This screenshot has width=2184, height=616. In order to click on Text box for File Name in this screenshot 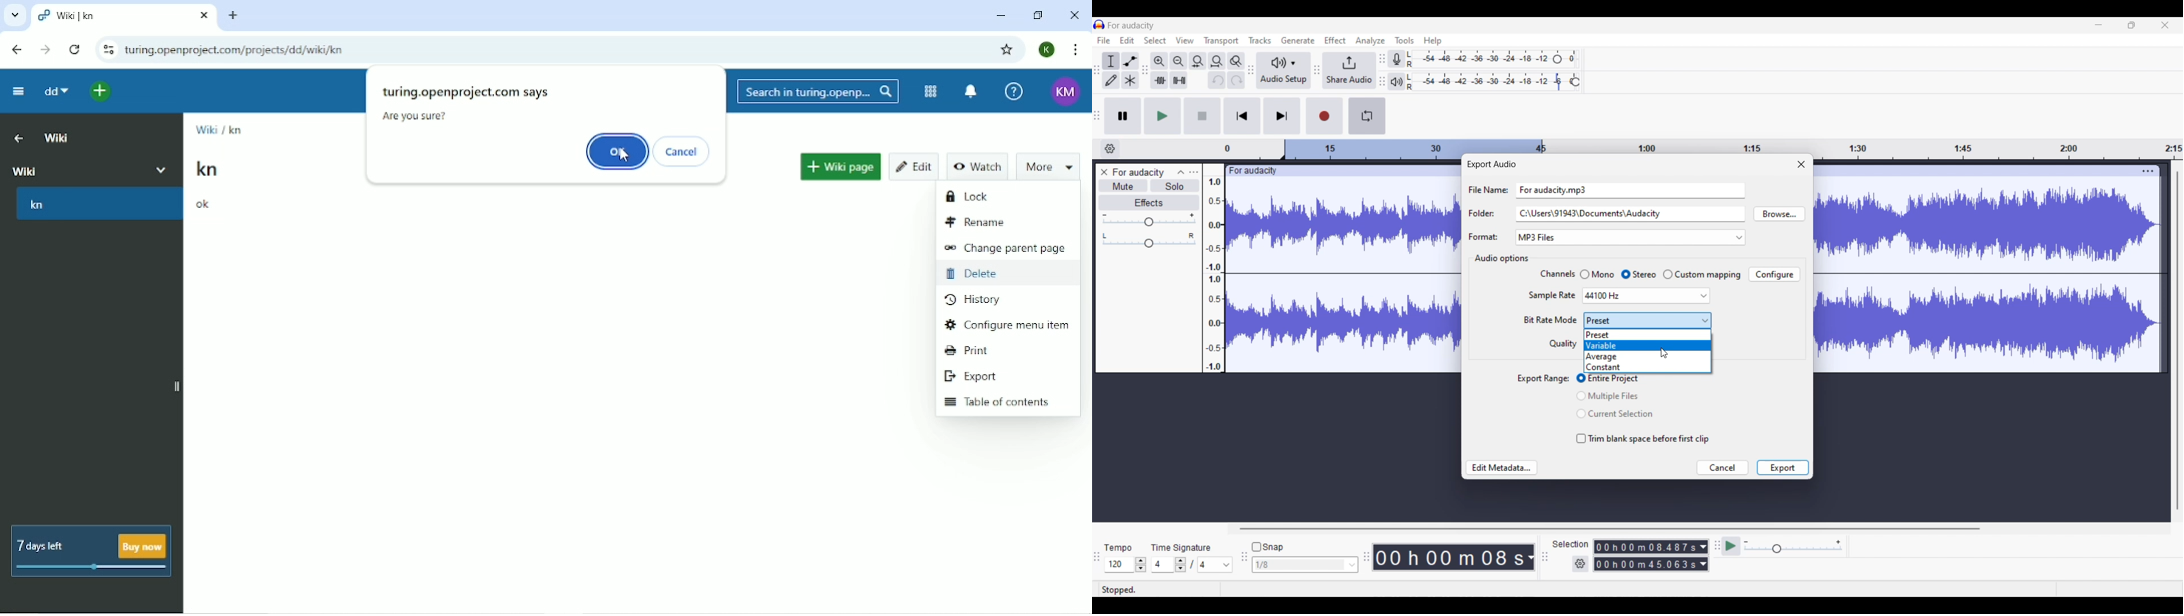, I will do `click(1631, 189)`.